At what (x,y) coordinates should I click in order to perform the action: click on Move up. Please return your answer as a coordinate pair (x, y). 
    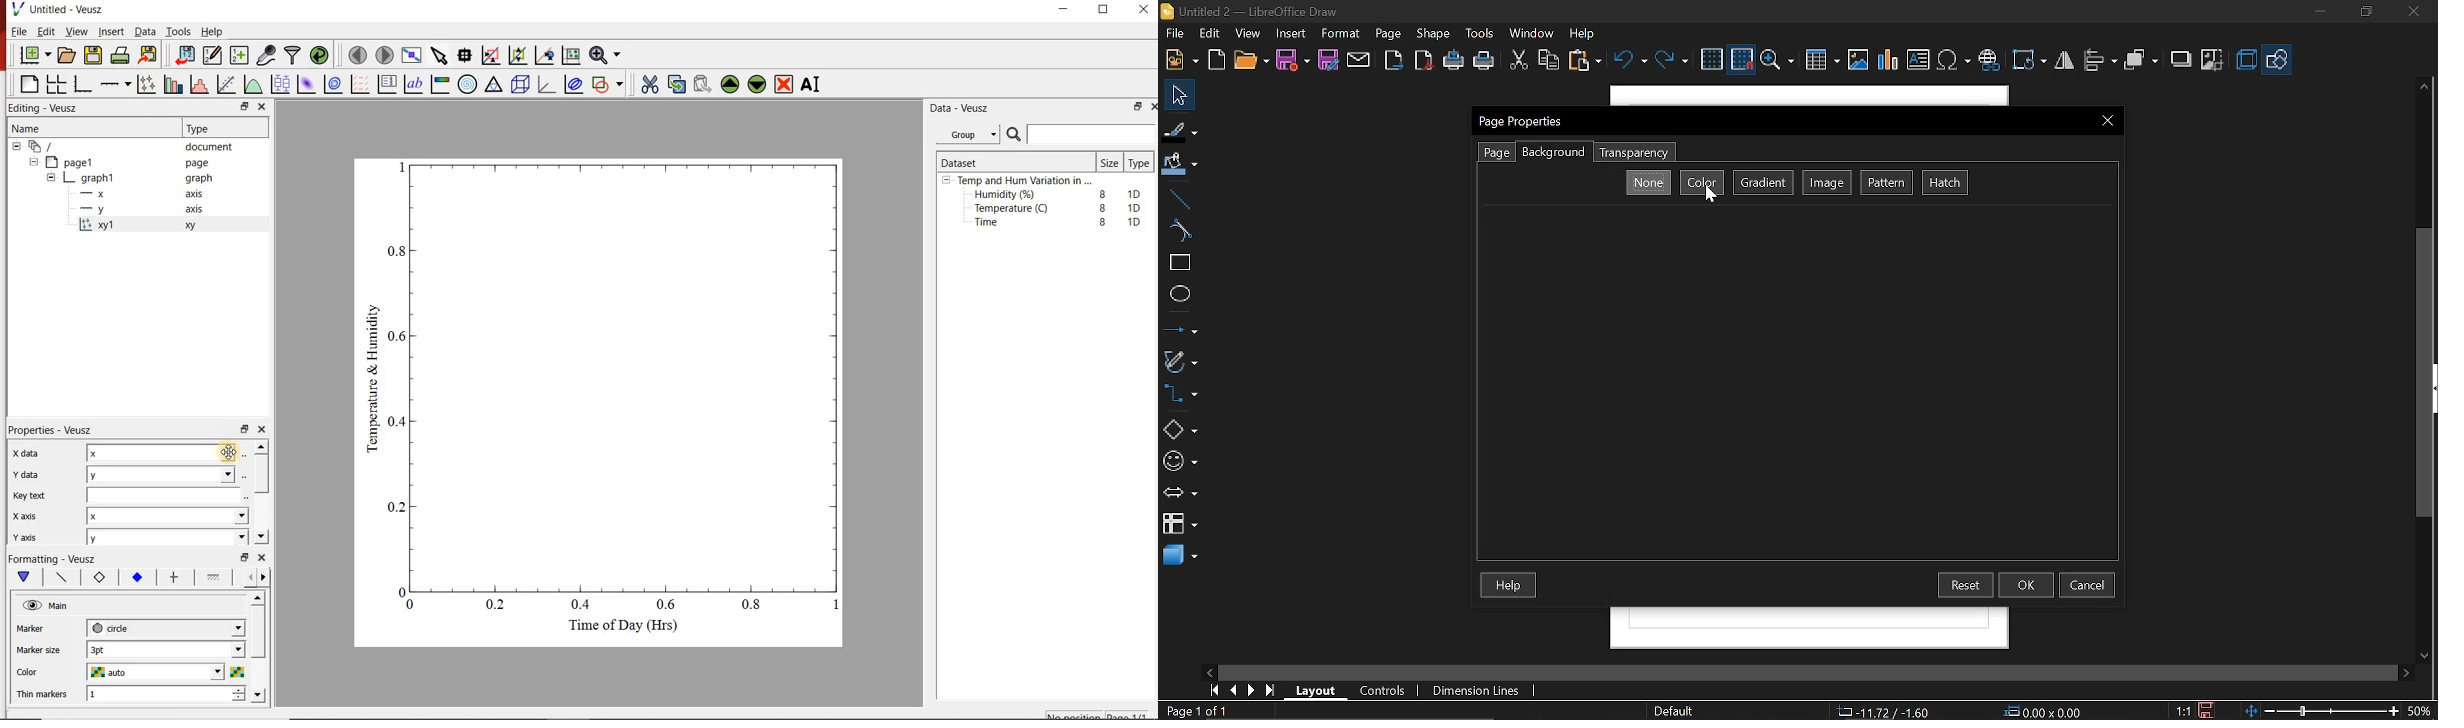
    Looking at the image, I should click on (2427, 86).